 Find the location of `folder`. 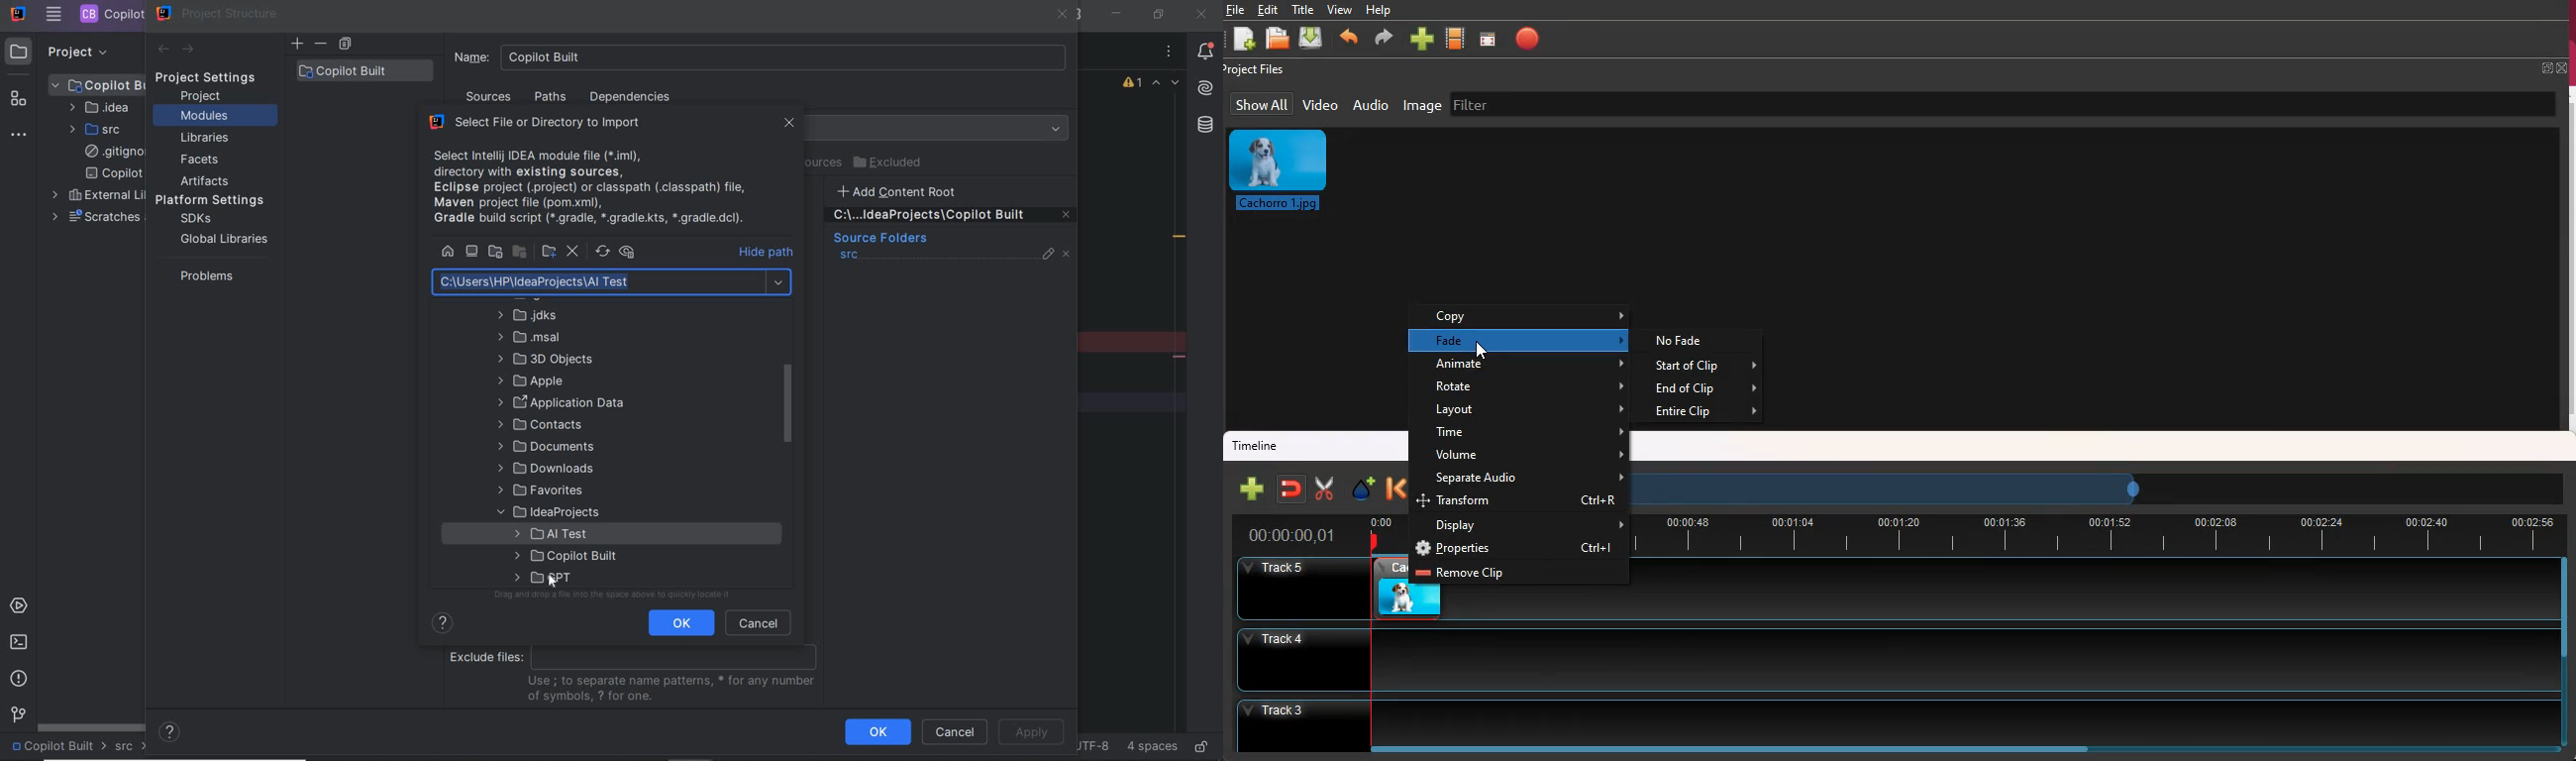

folder is located at coordinates (527, 337).